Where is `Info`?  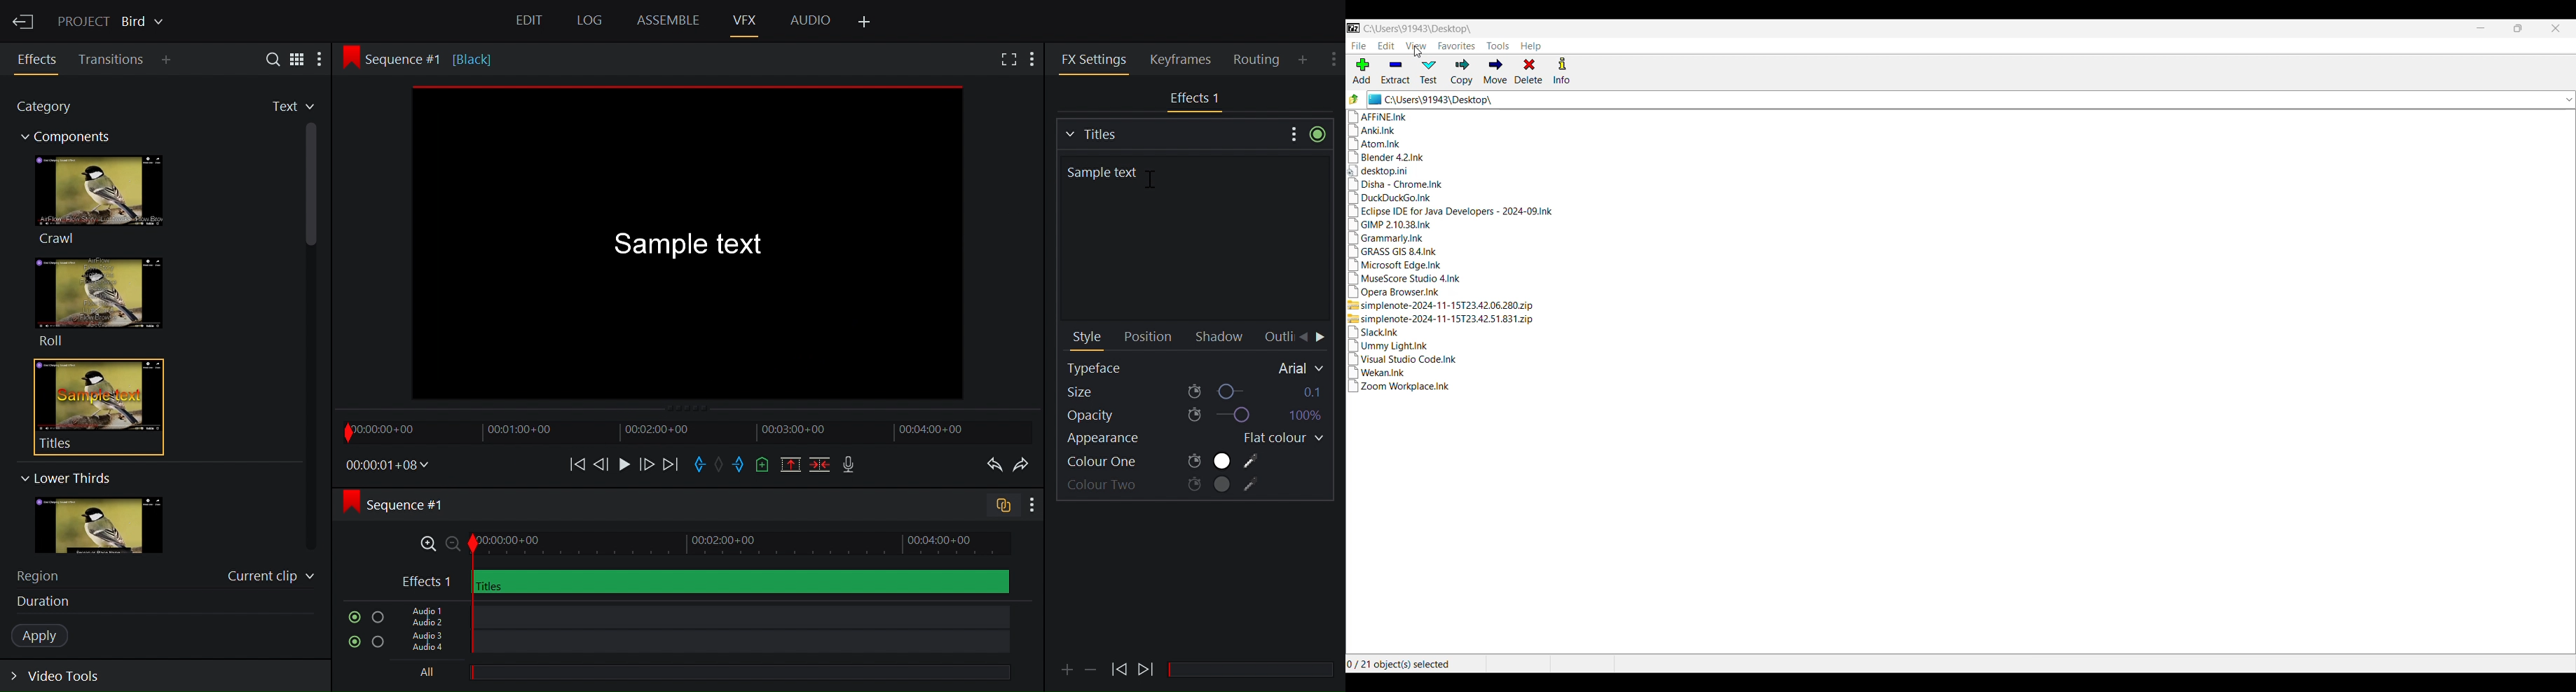
Info is located at coordinates (1562, 71).